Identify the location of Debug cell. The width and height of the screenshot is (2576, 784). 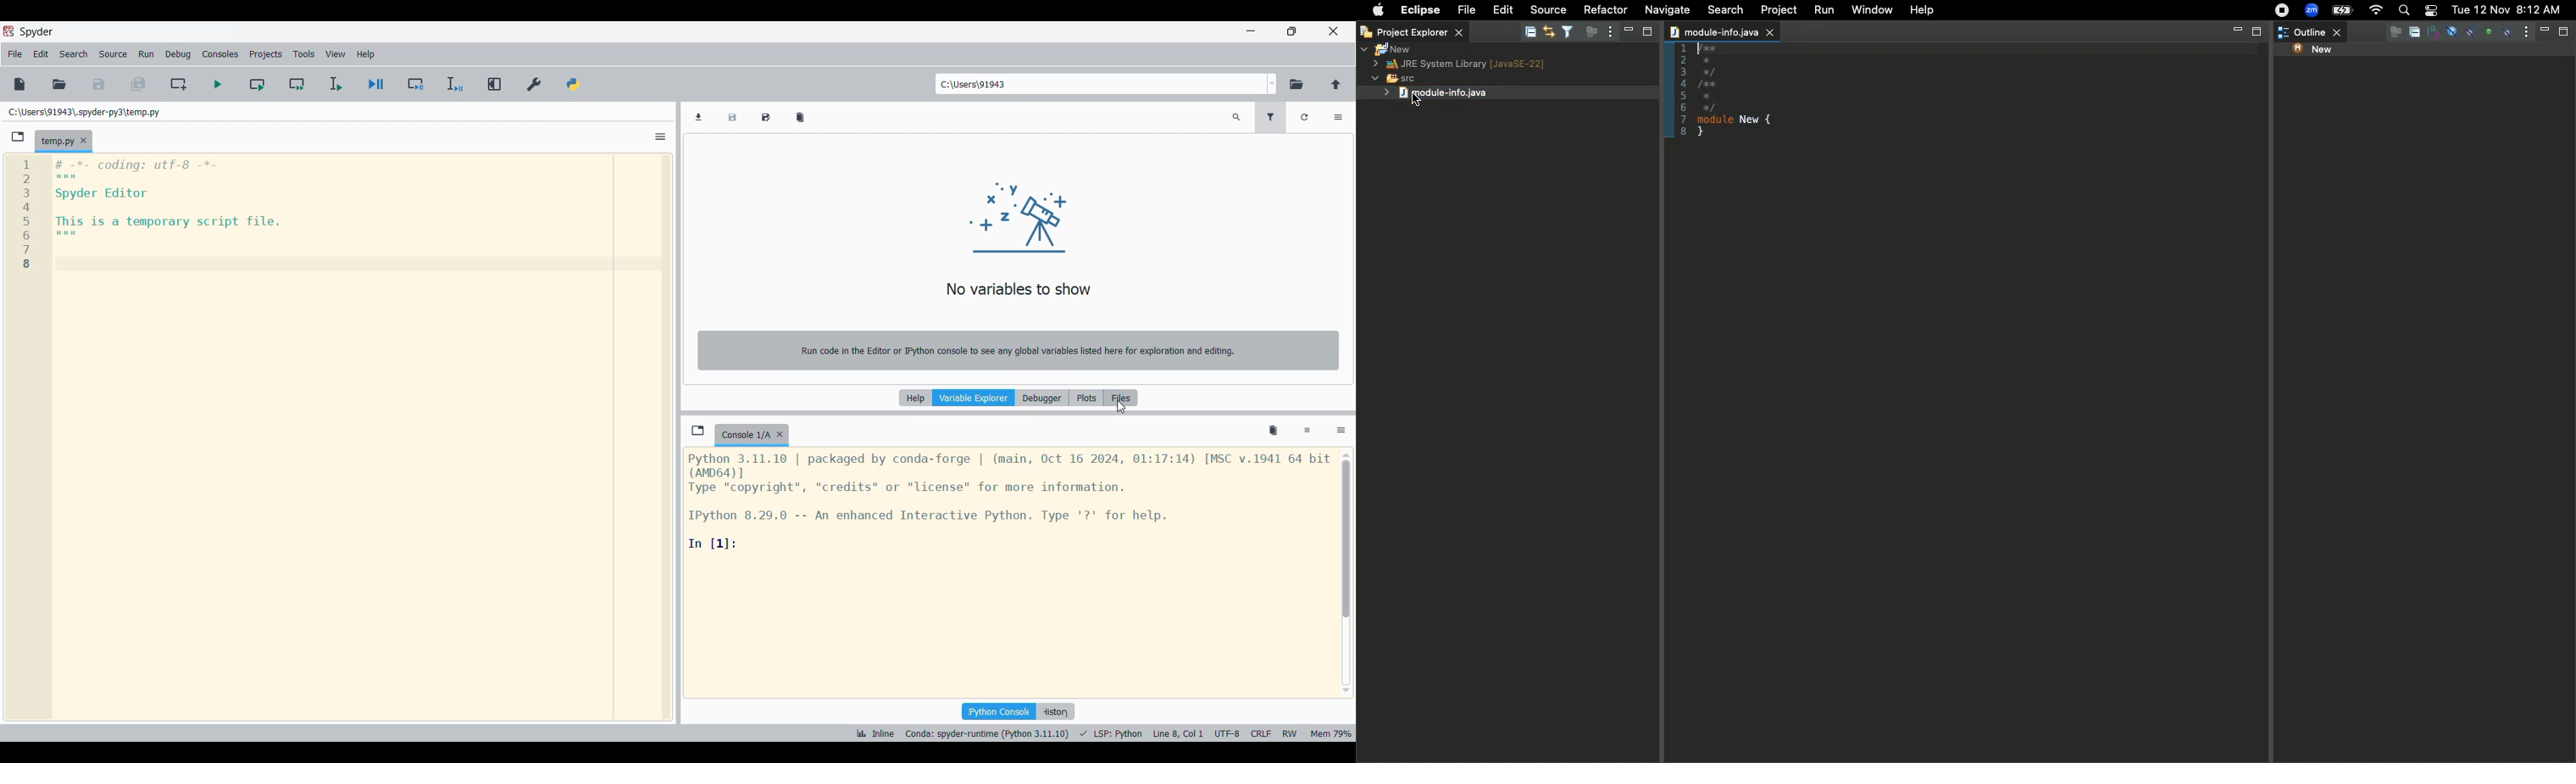
(416, 83).